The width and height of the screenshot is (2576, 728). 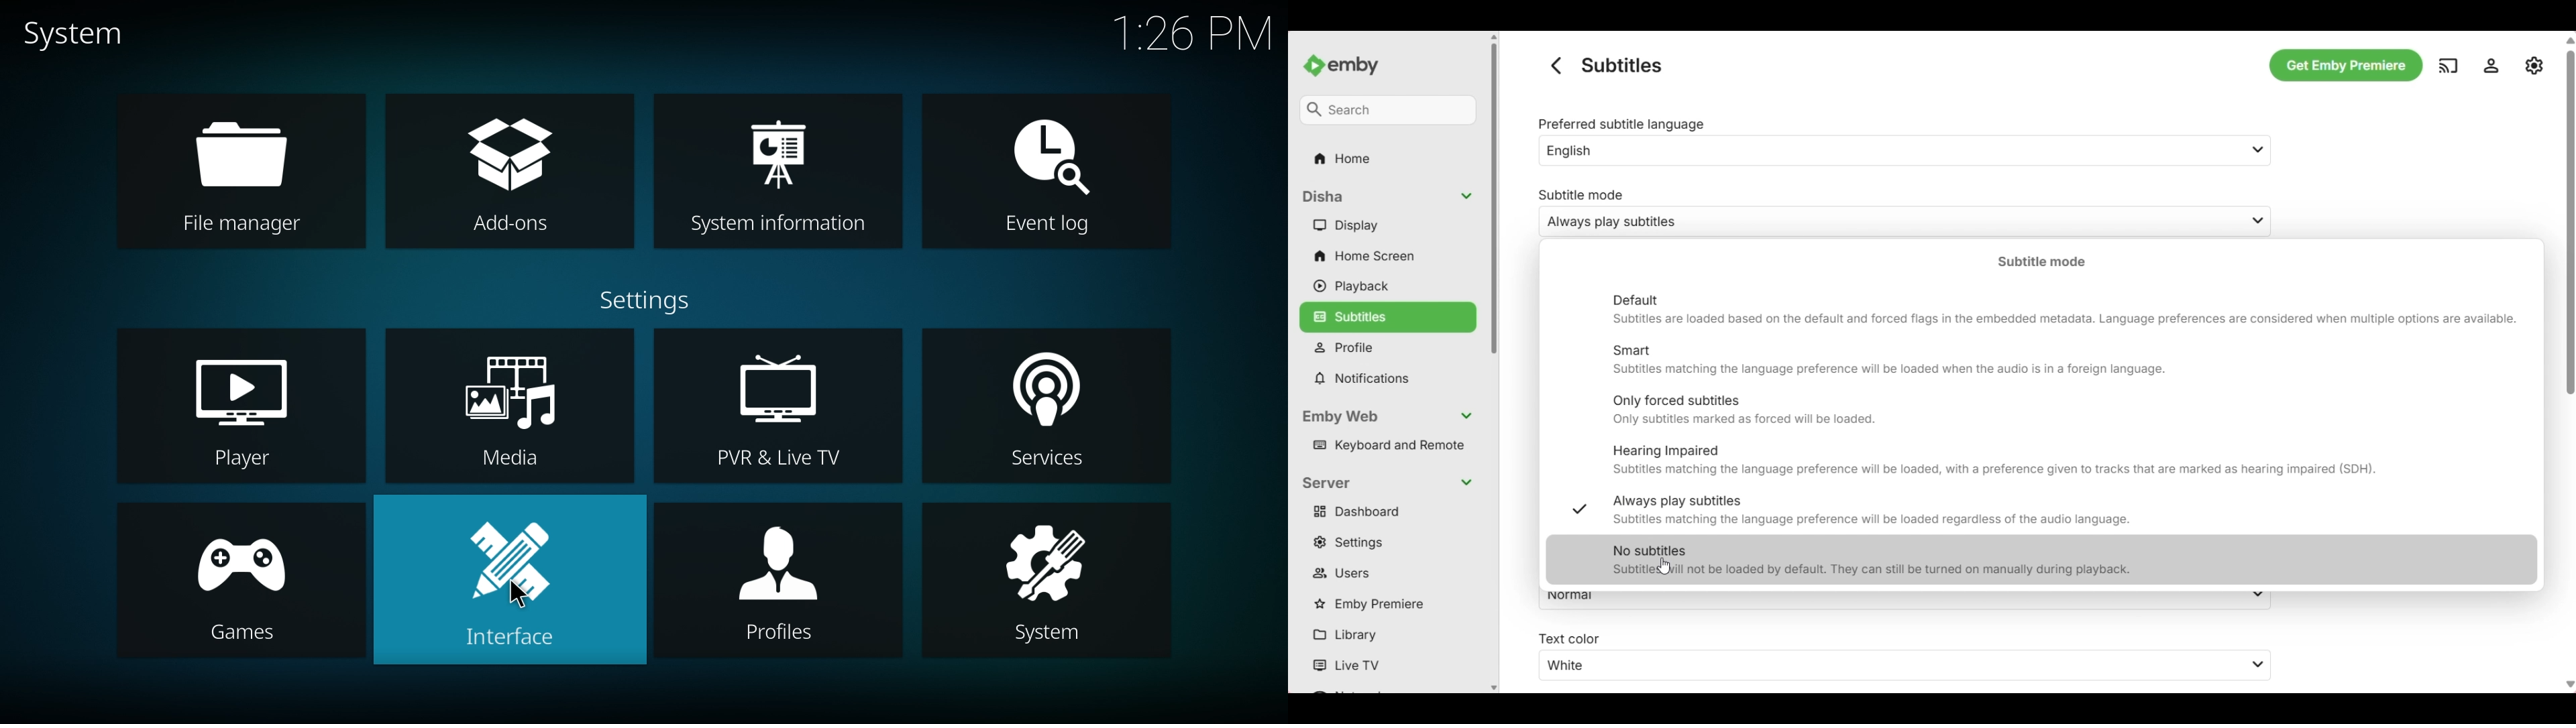 I want to click on services, so click(x=1044, y=405).